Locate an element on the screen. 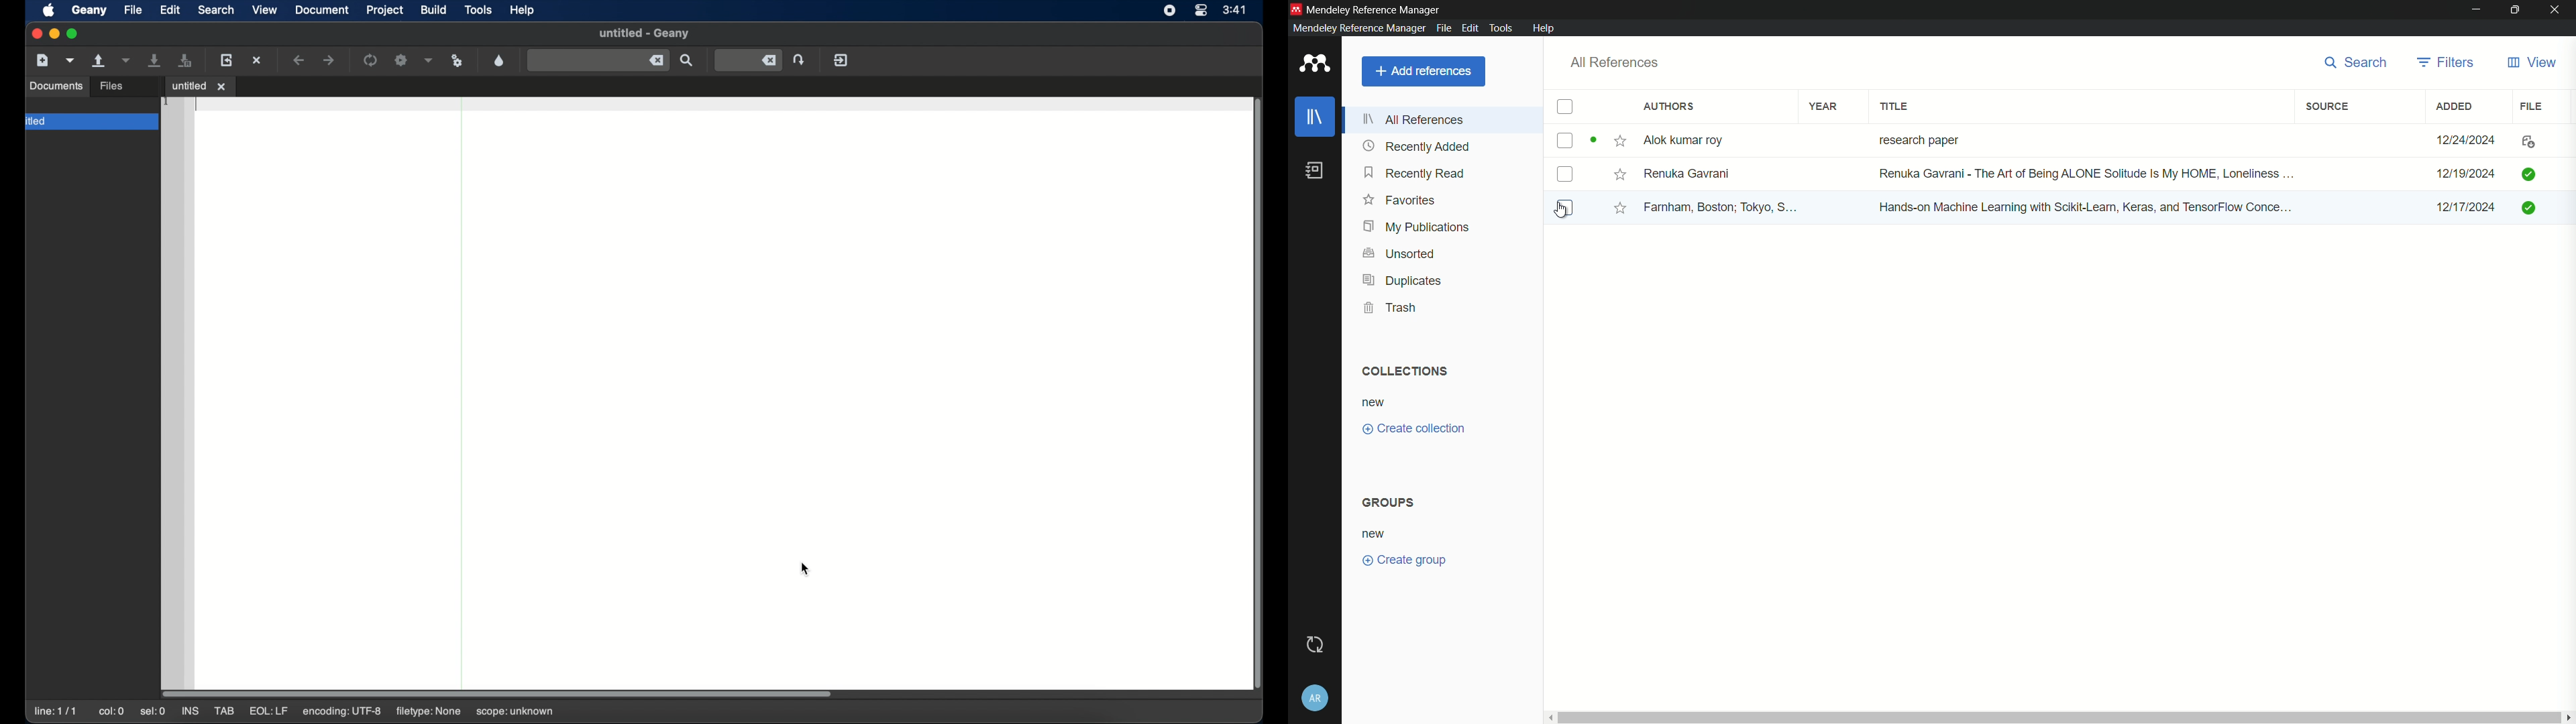  title is located at coordinates (1897, 107).